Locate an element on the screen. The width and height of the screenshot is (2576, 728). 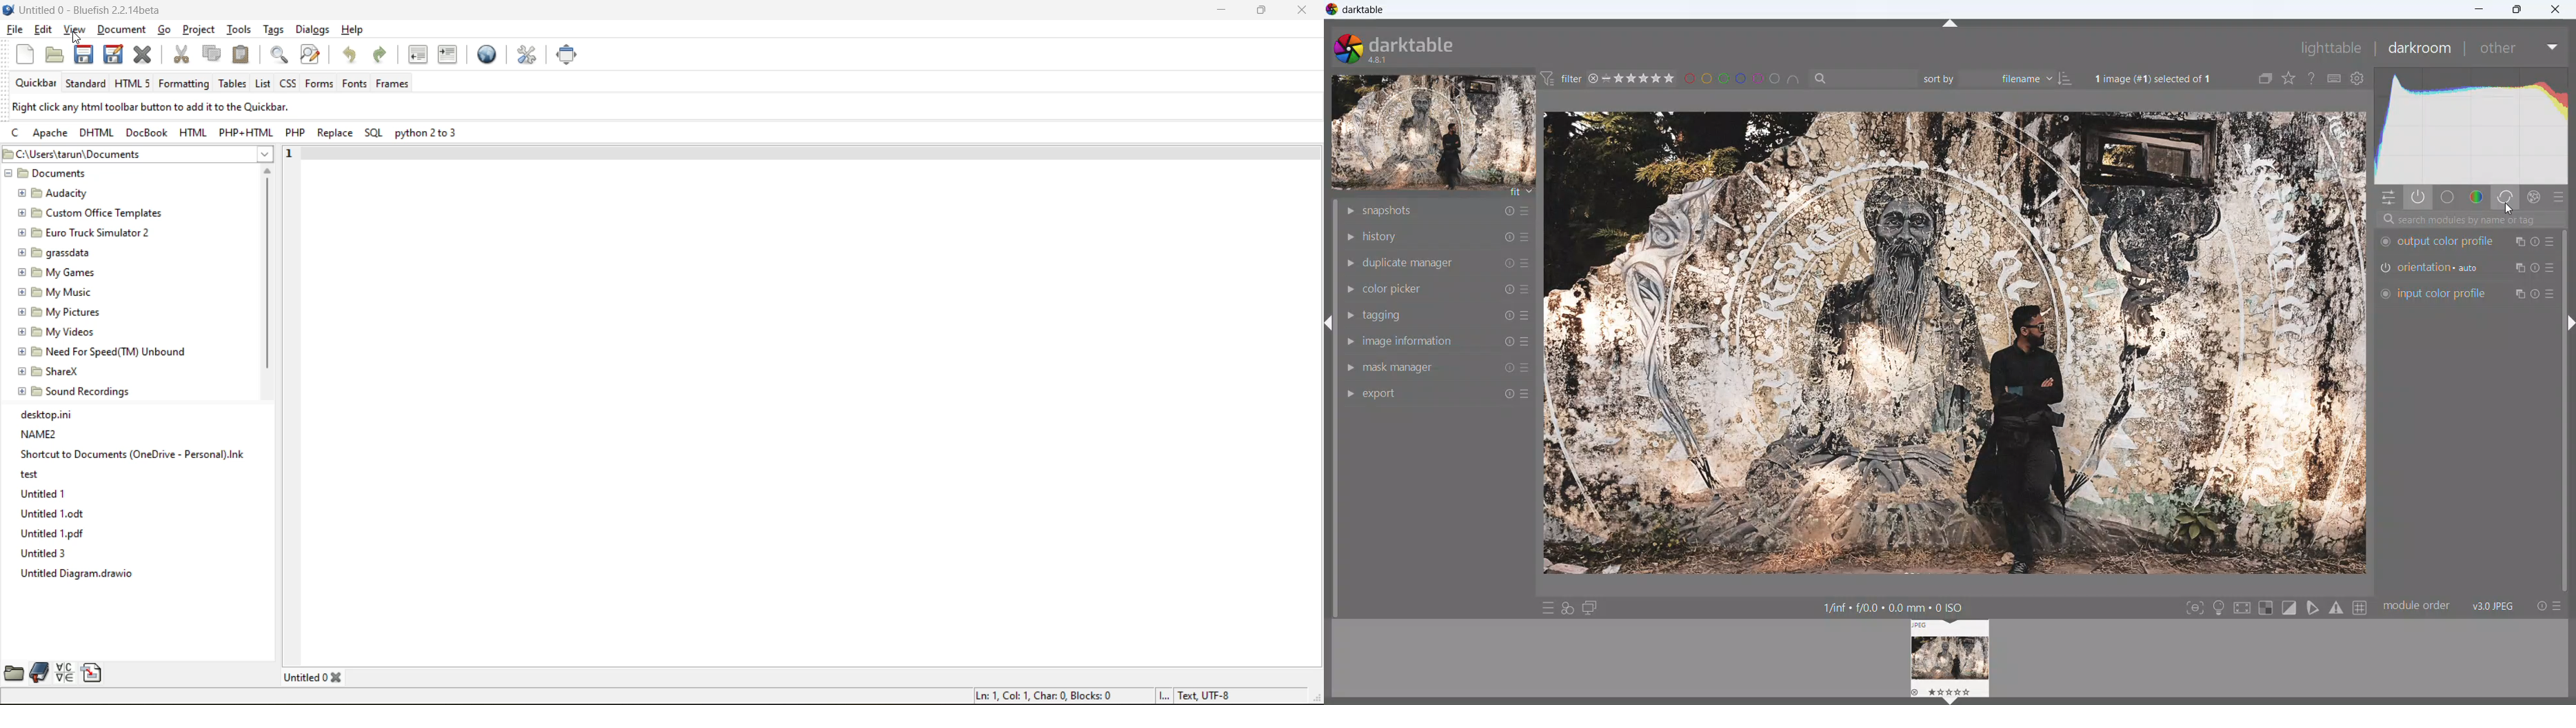
switch on/off is located at coordinates (2387, 267).